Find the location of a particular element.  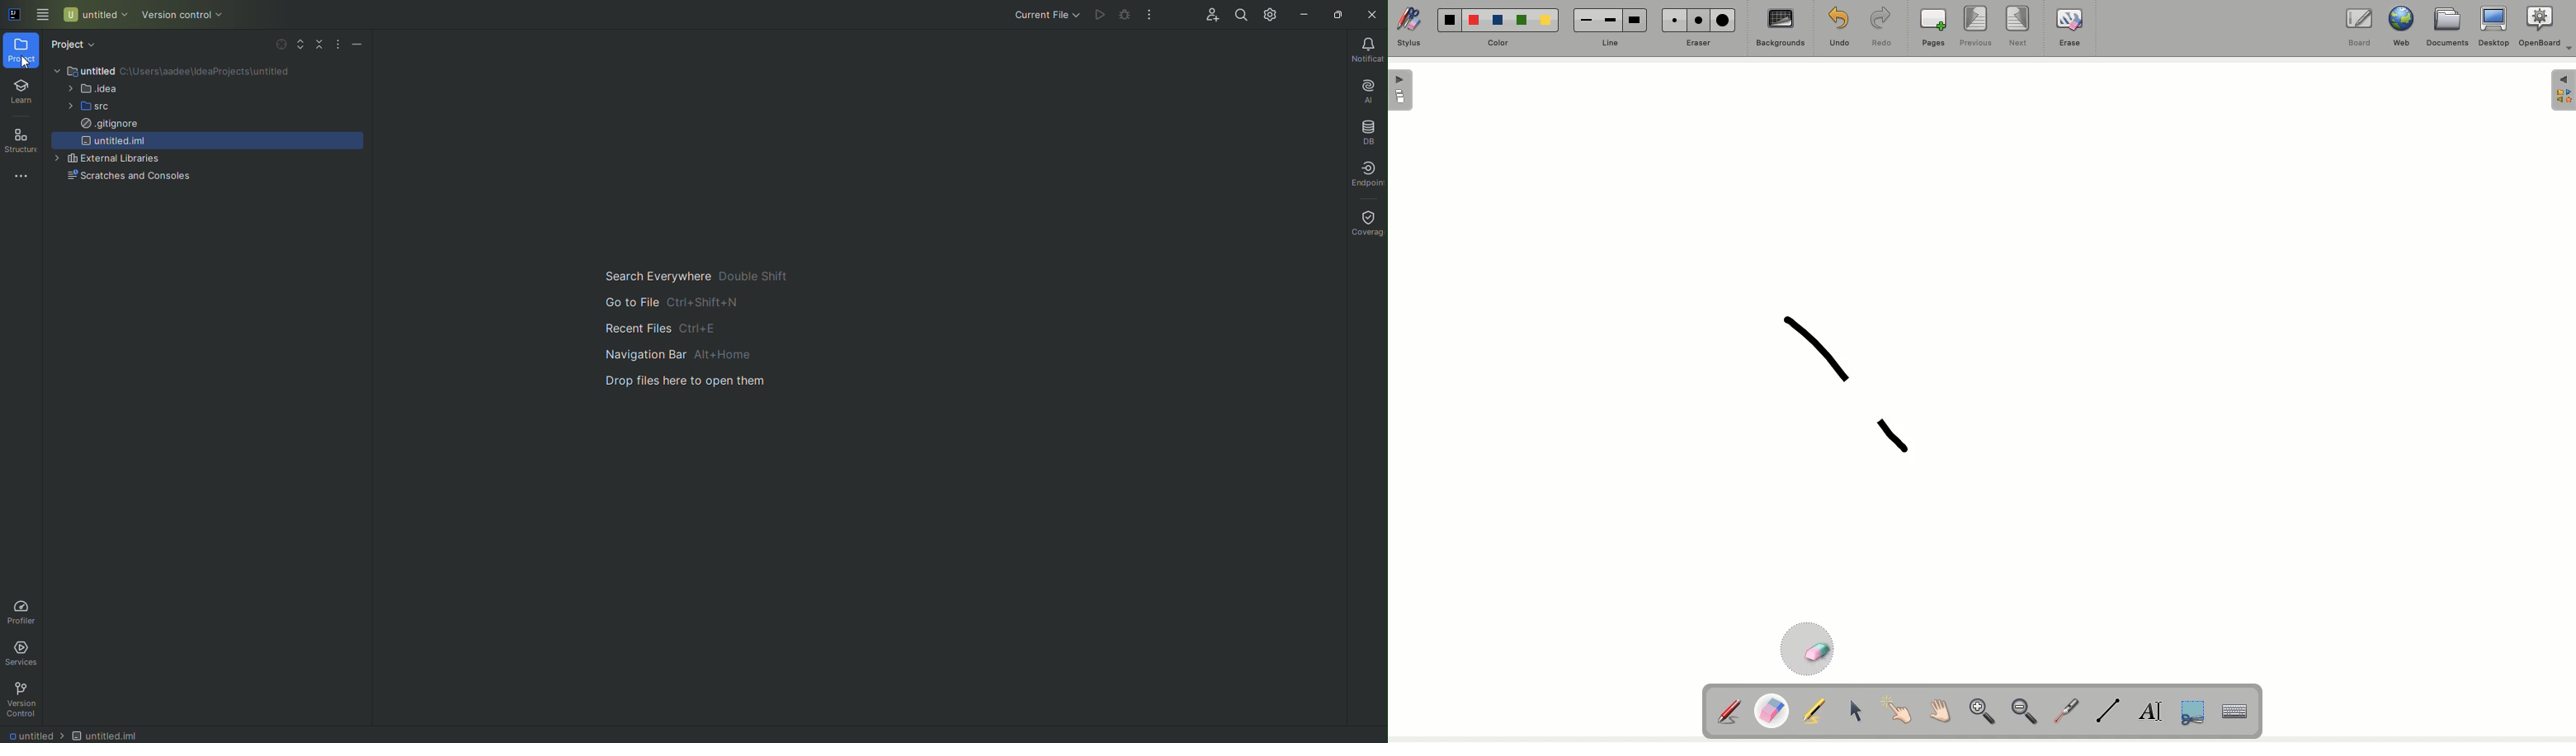

idea is located at coordinates (90, 93).